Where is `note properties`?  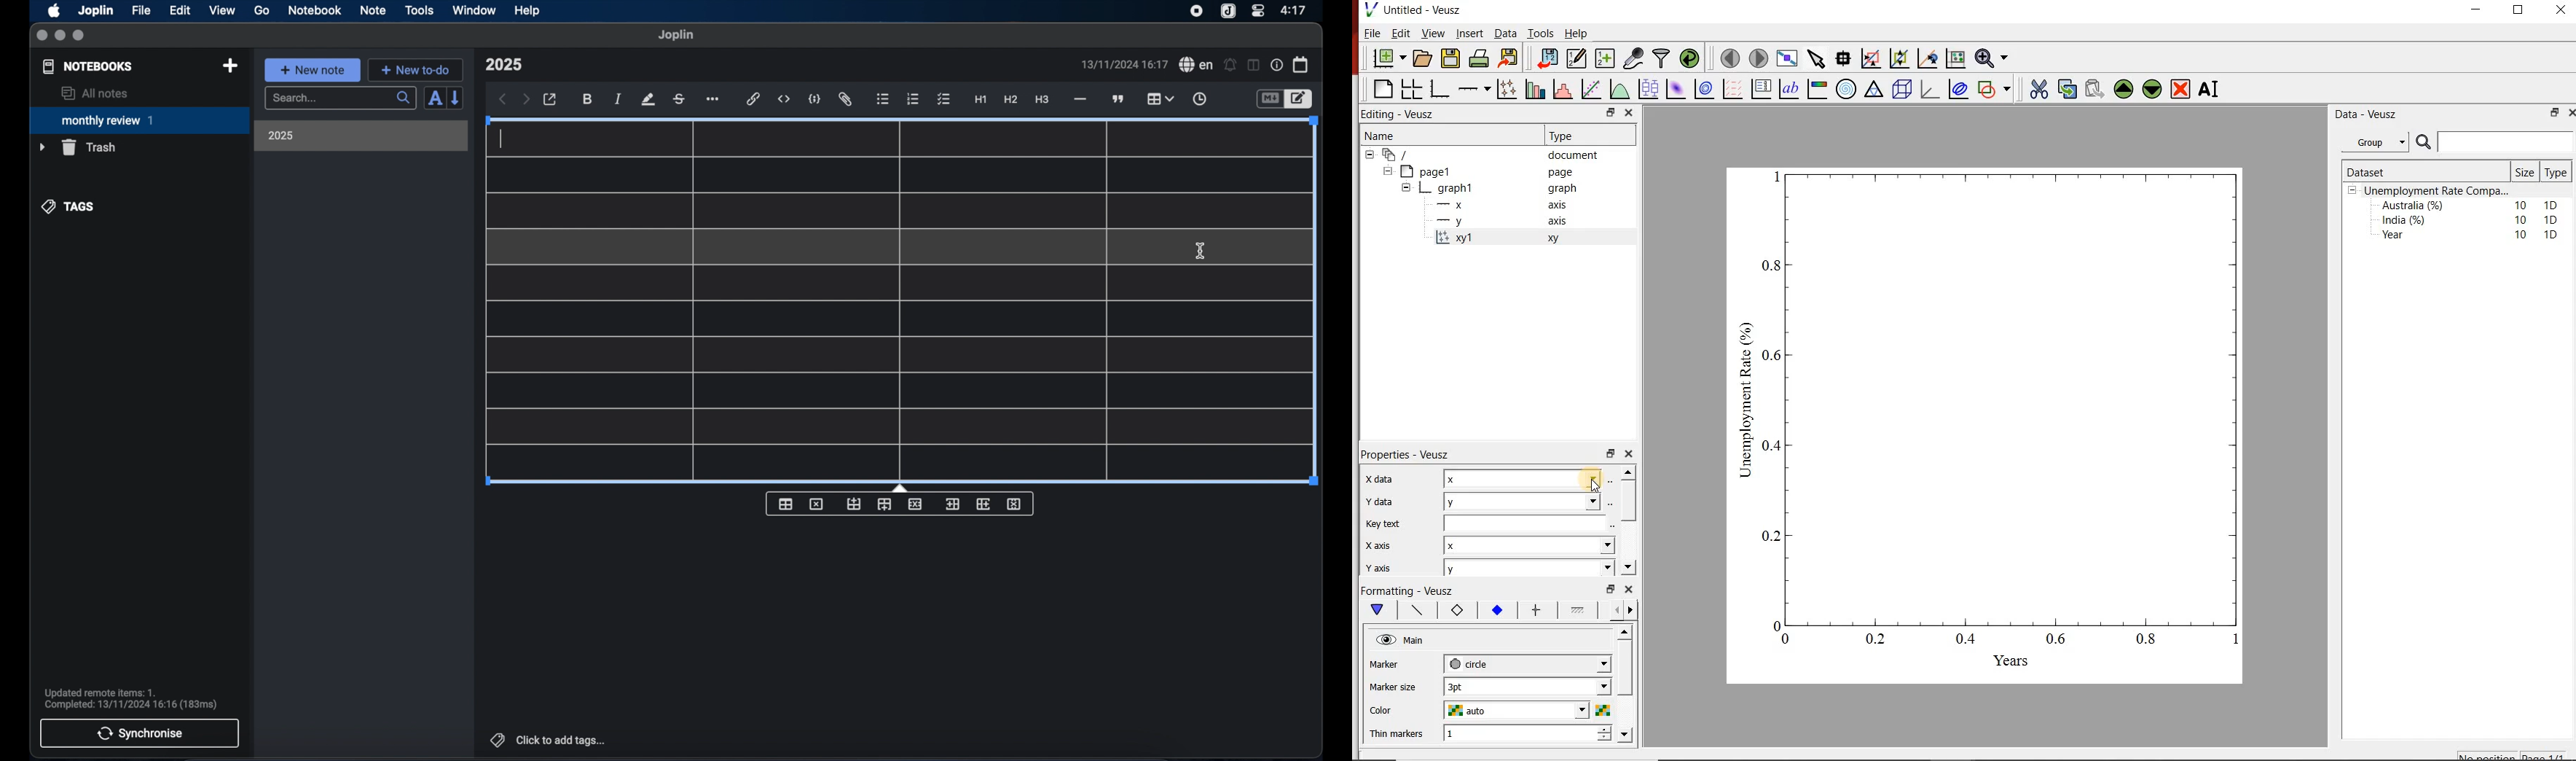
note properties is located at coordinates (1277, 66).